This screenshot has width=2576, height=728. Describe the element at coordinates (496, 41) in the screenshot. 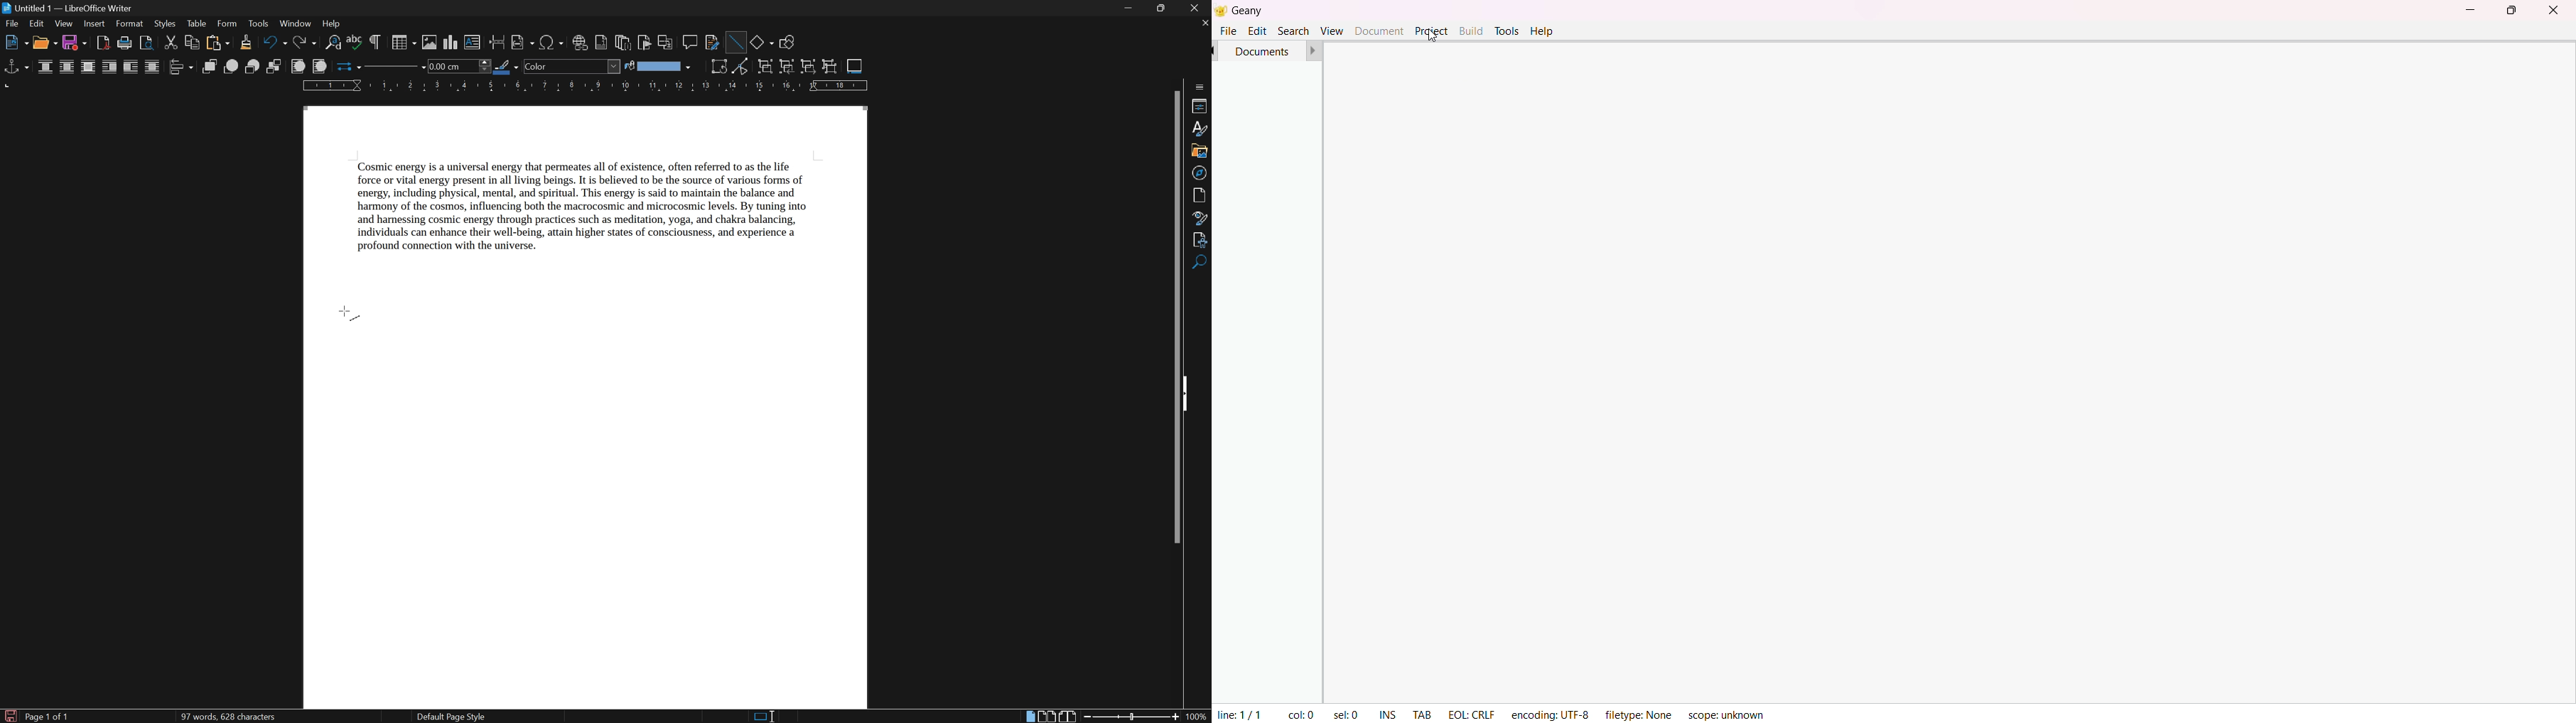

I see `insert page break` at that location.